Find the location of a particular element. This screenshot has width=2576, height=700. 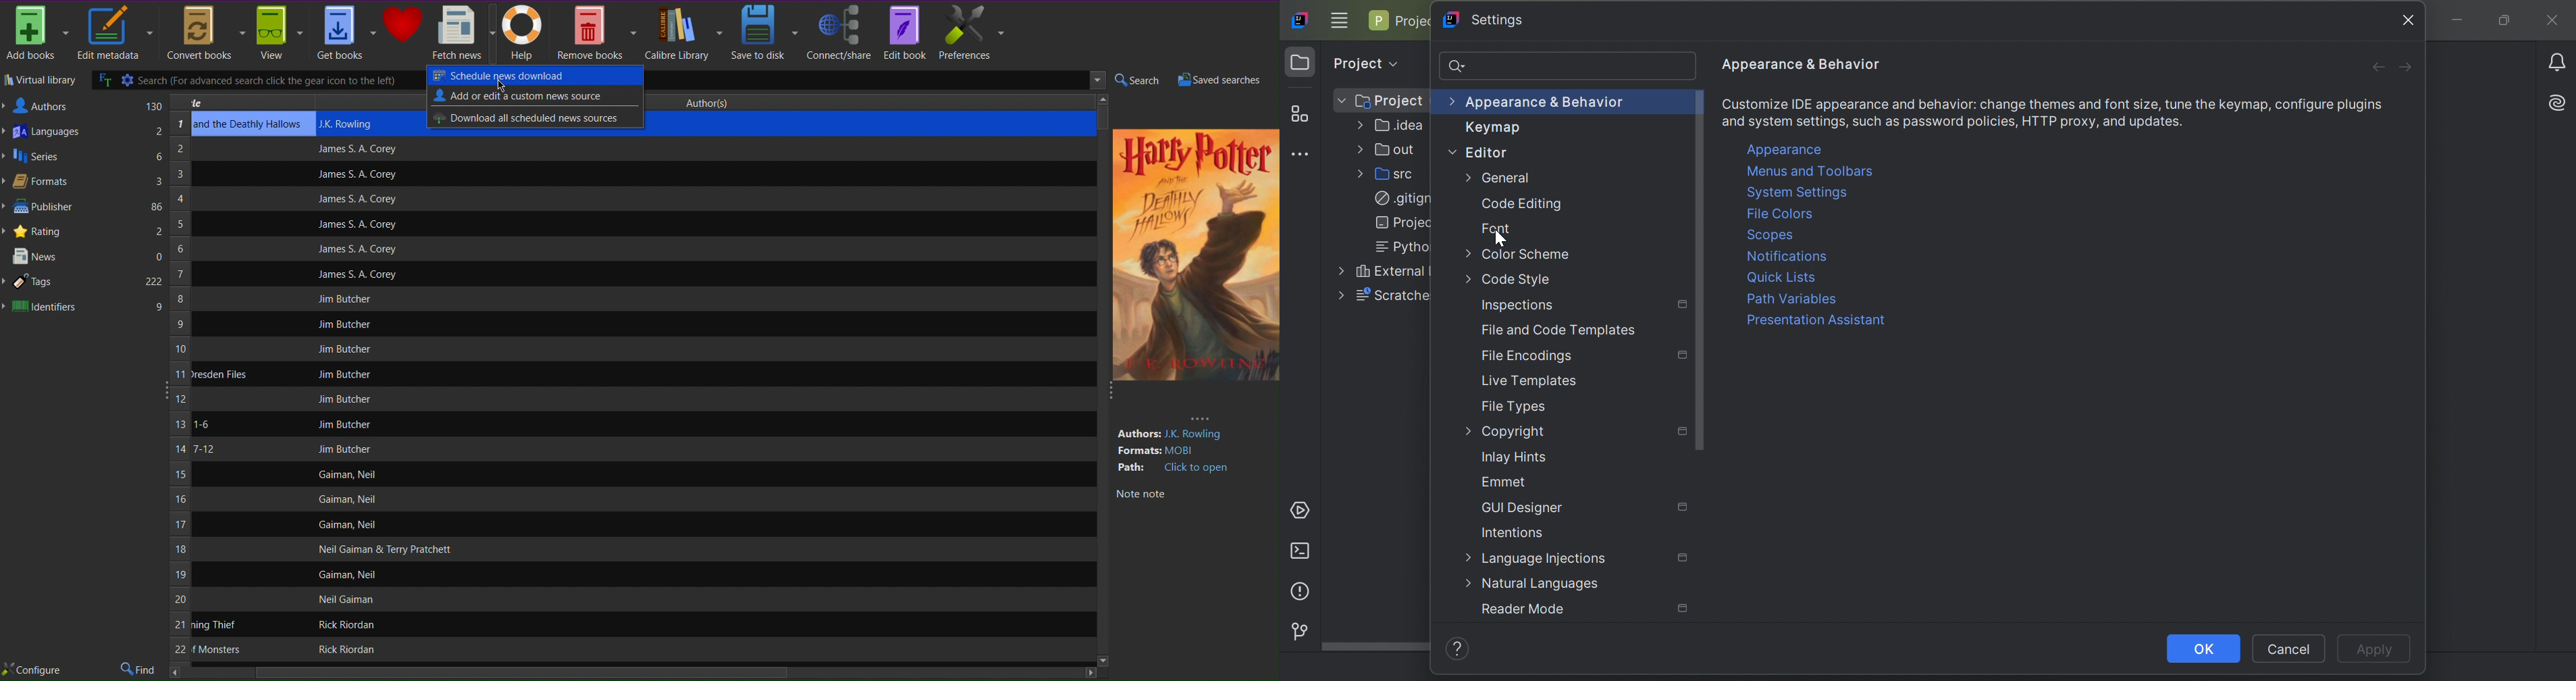

Quick Lists is located at coordinates (1783, 278).